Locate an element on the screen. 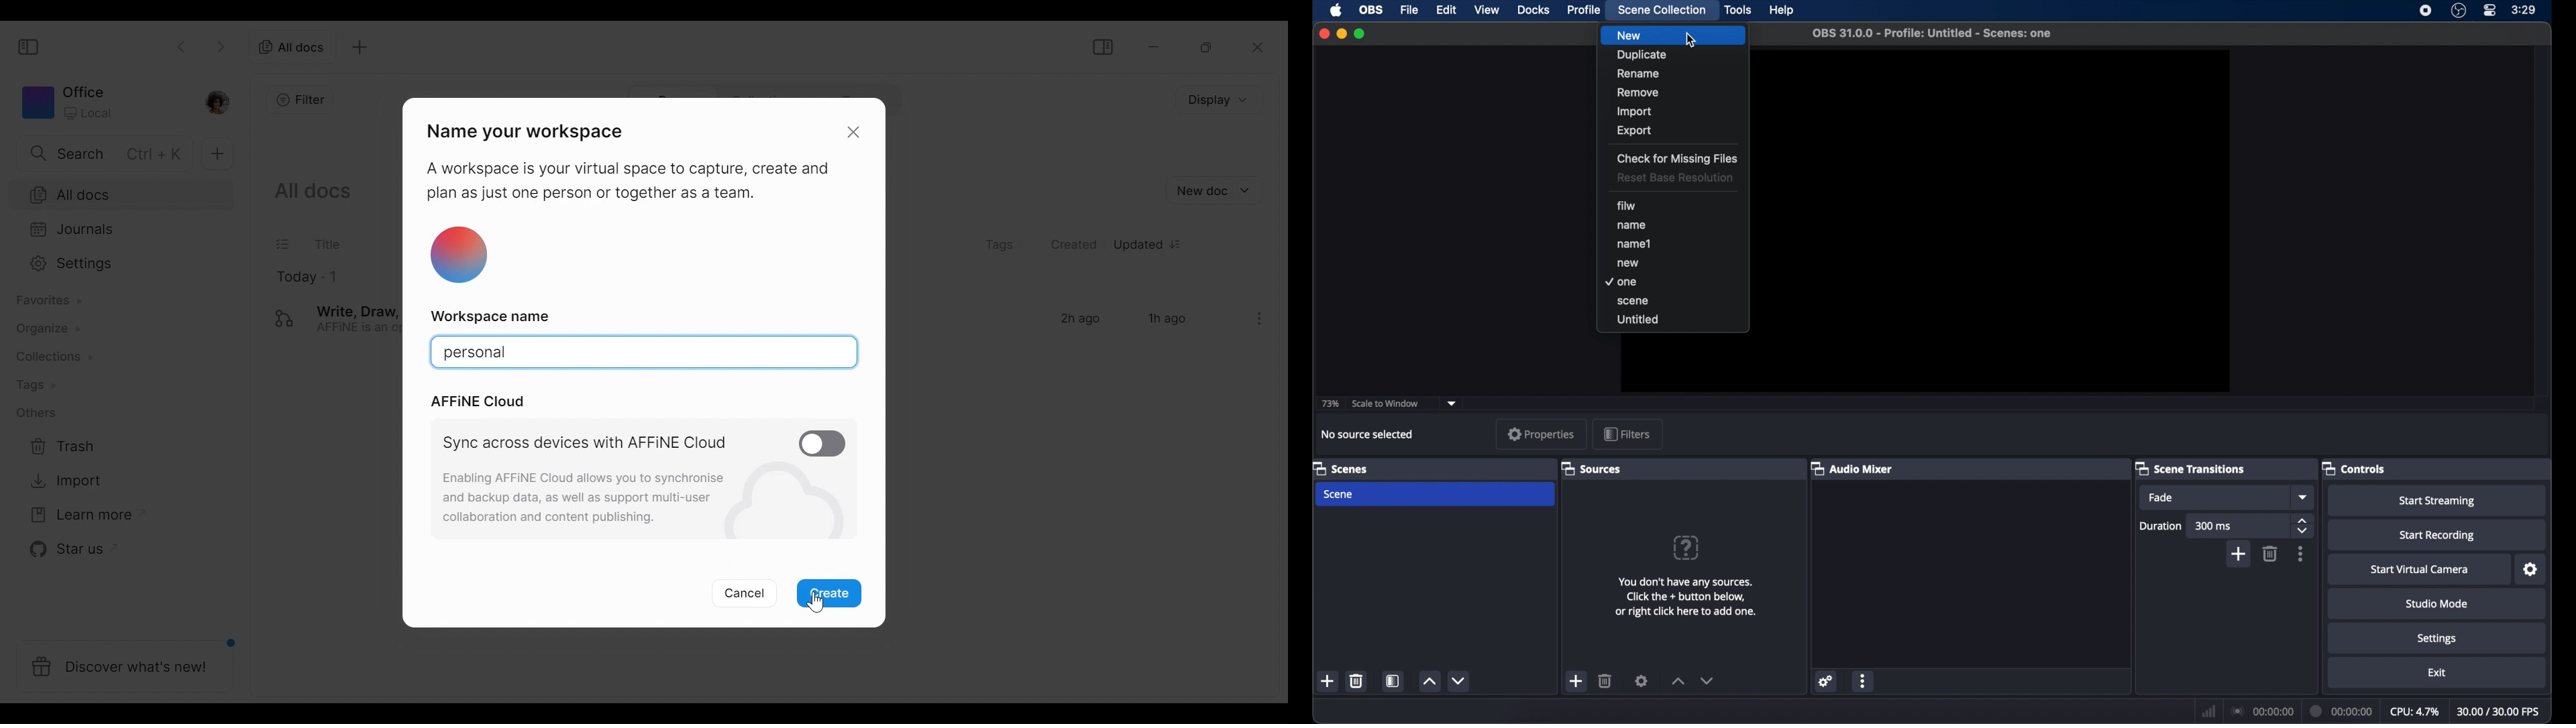 Image resolution: width=2576 pixels, height=728 pixels. start virtual camera is located at coordinates (2418, 570).